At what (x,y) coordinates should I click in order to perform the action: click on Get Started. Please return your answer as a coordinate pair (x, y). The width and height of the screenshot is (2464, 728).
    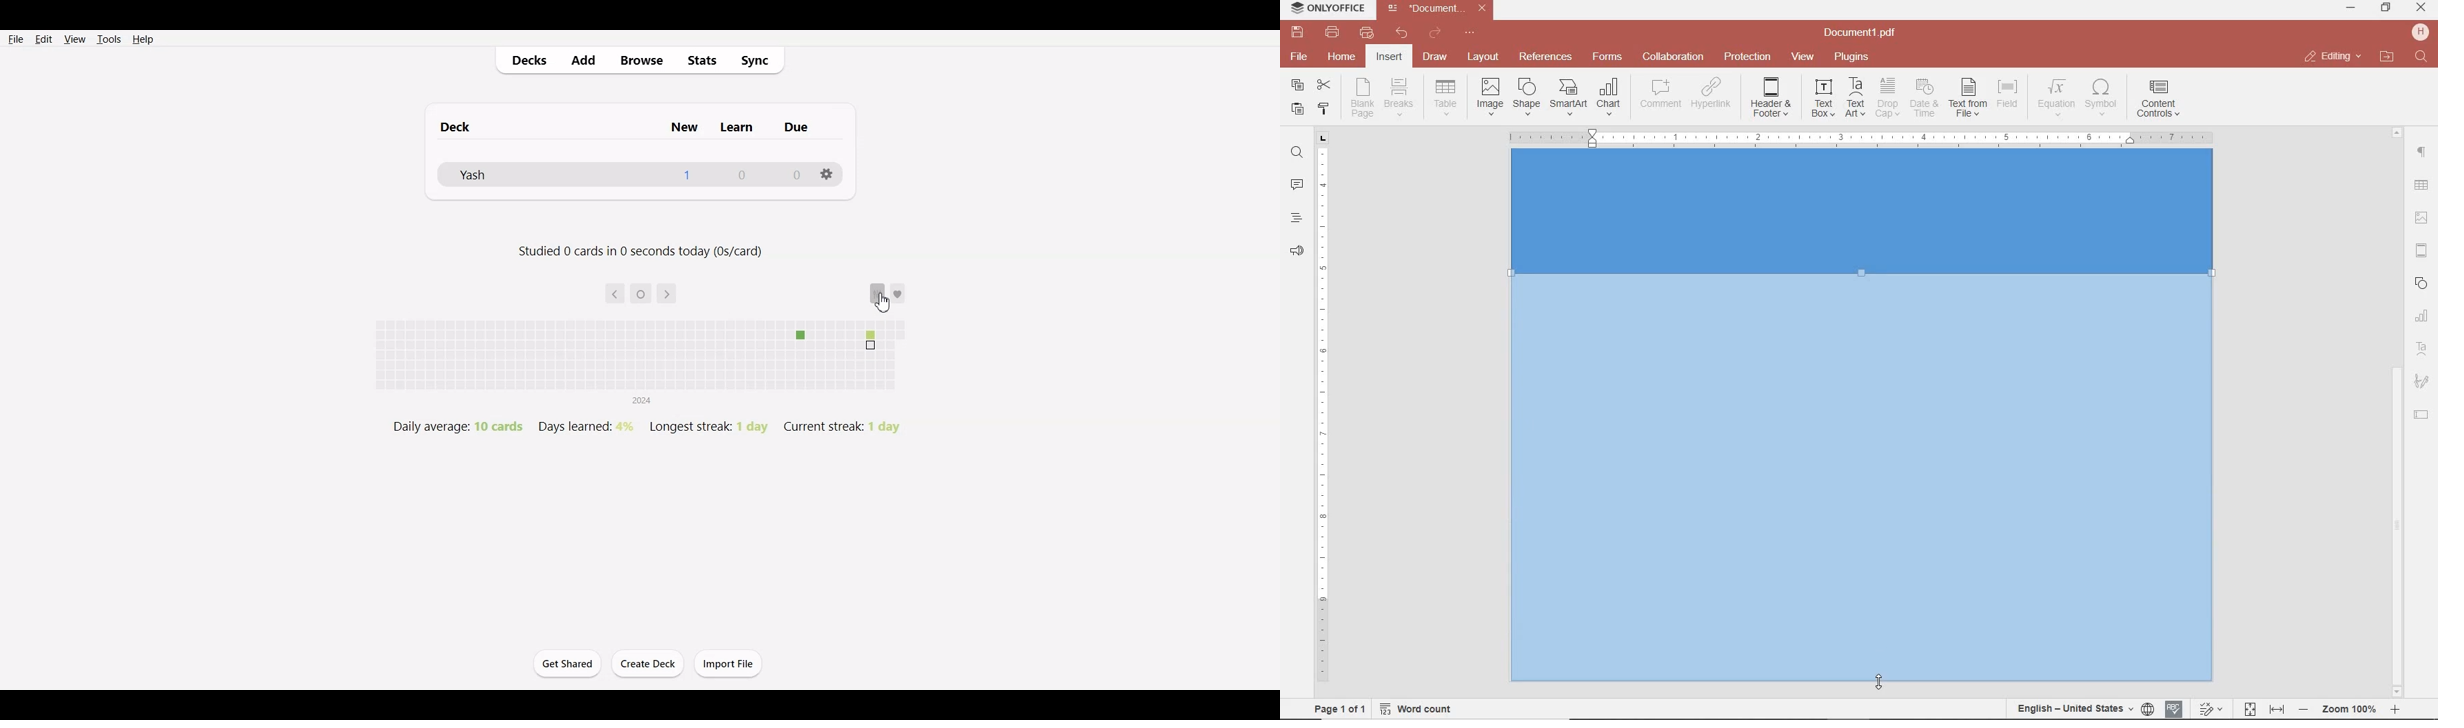
    Looking at the image, I should click on (566, 663).